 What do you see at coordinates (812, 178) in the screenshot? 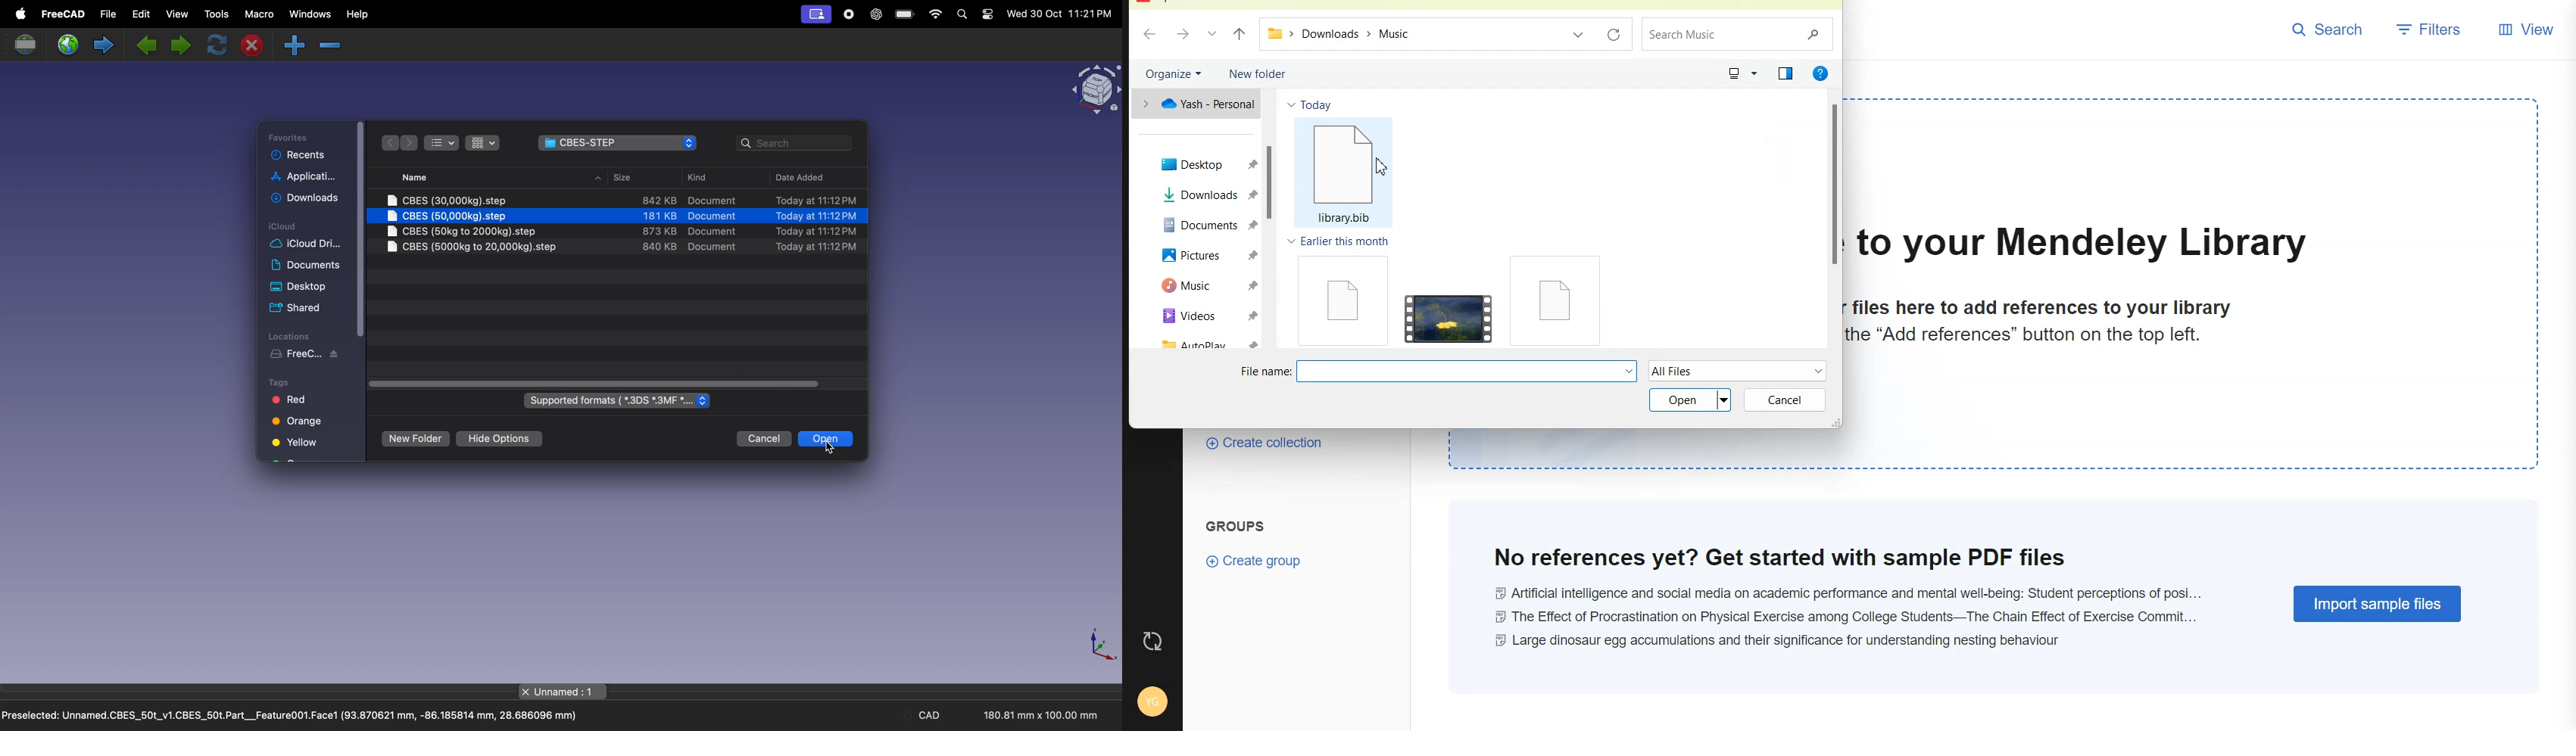
I see `date` at bounding box center [812, 178].